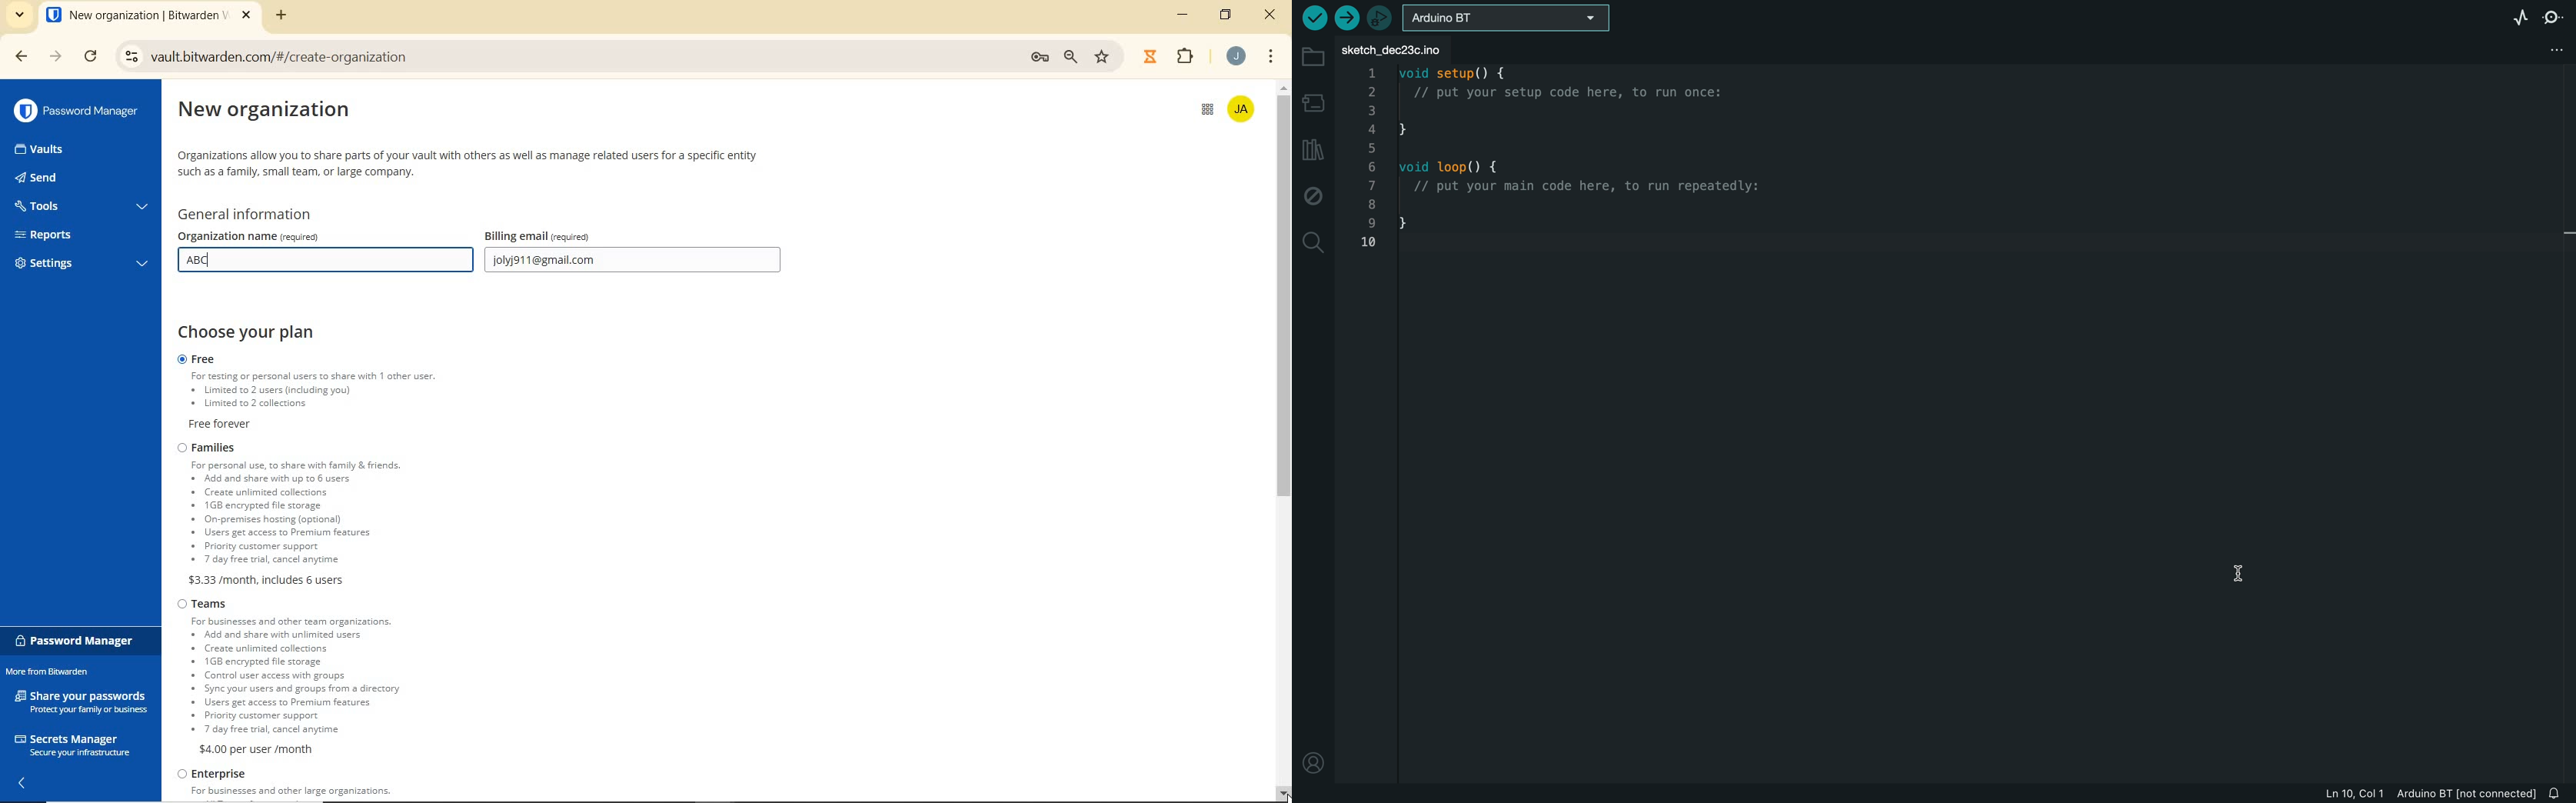 The height and width of the screenshot is (812, 2576). I want to click on search tabs, so click(19, 16).